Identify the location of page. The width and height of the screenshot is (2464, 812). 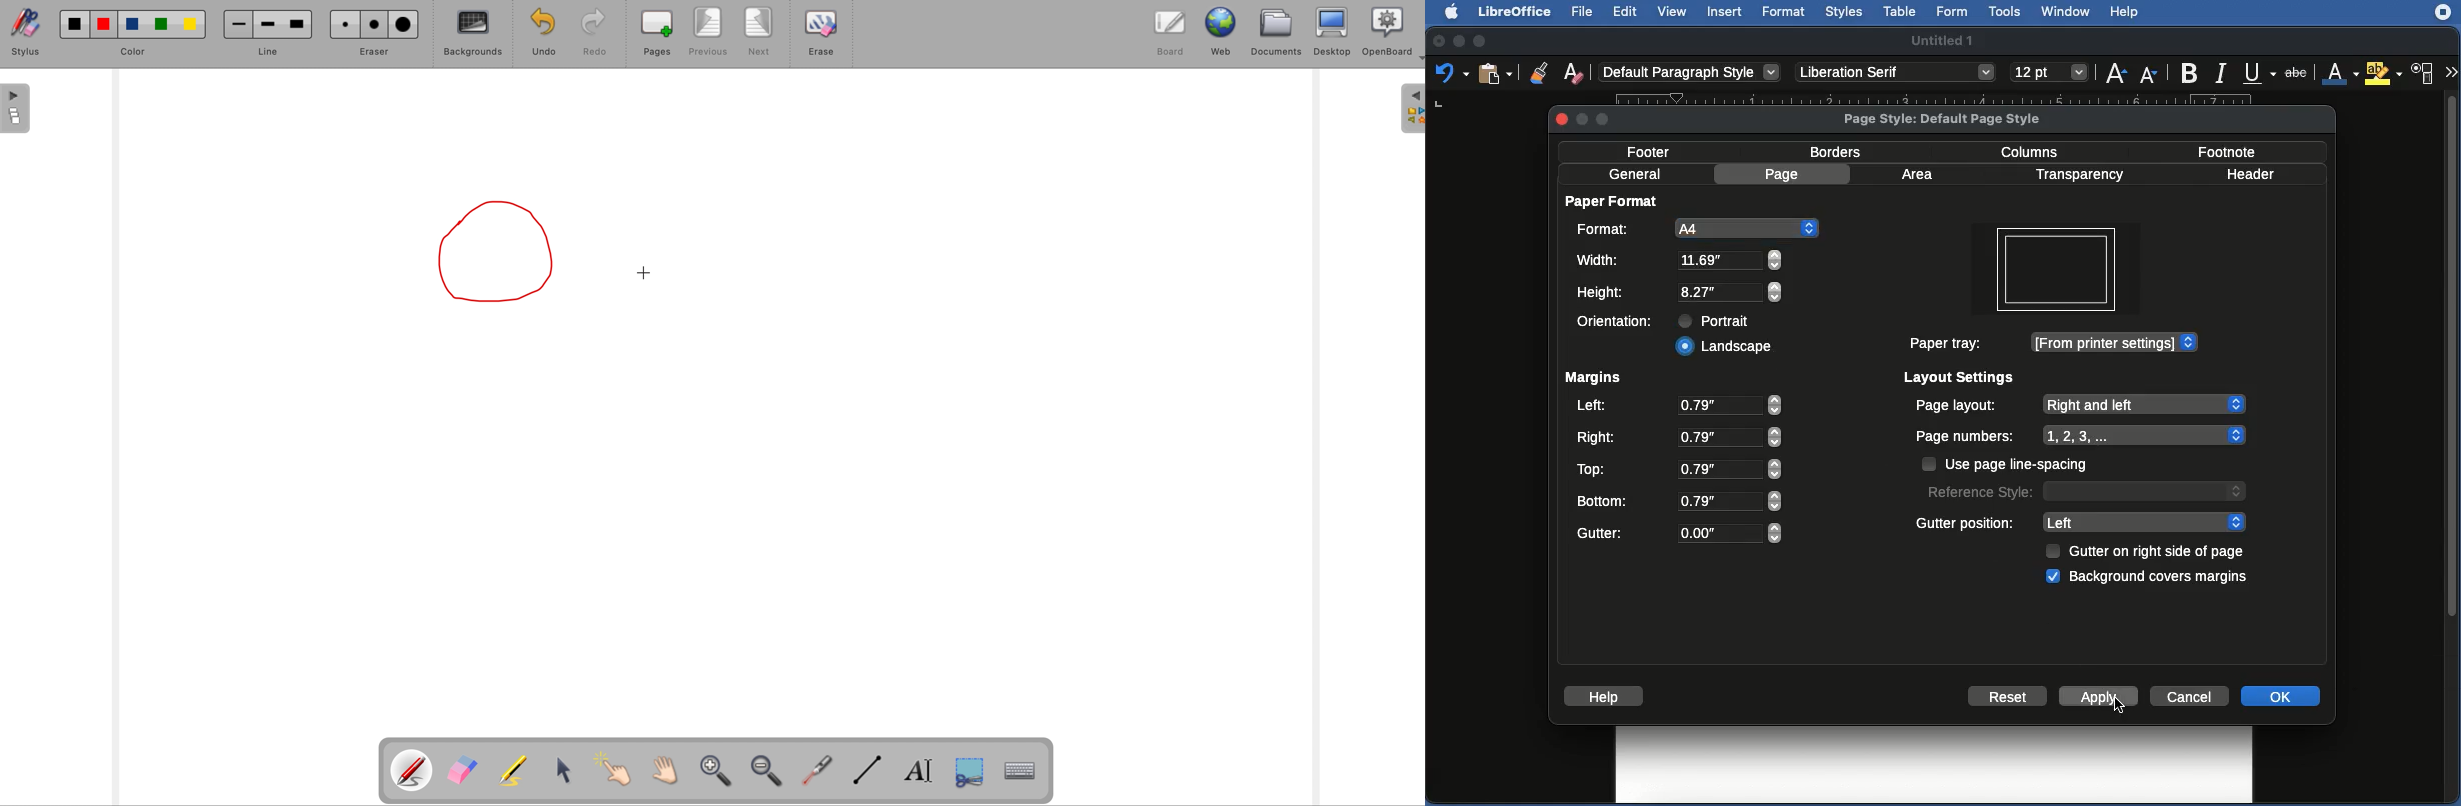
(15, 109).